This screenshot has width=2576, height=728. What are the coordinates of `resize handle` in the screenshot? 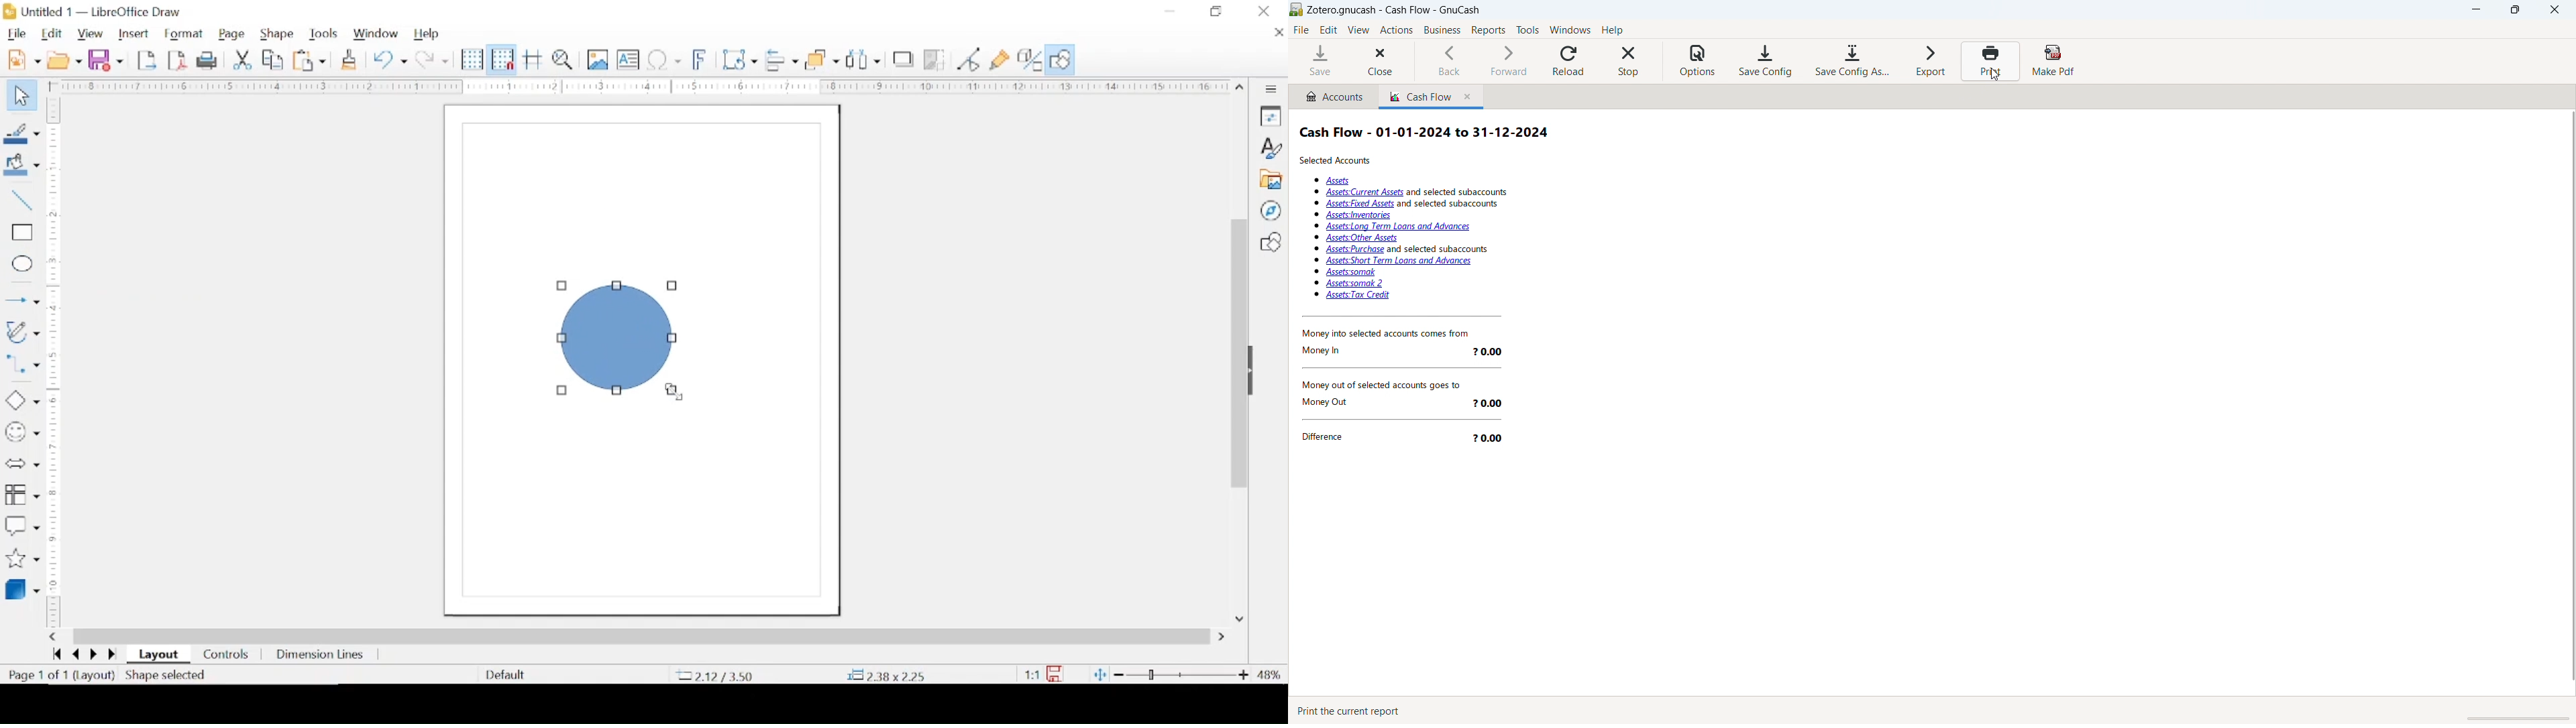 It's located at (672, 387).